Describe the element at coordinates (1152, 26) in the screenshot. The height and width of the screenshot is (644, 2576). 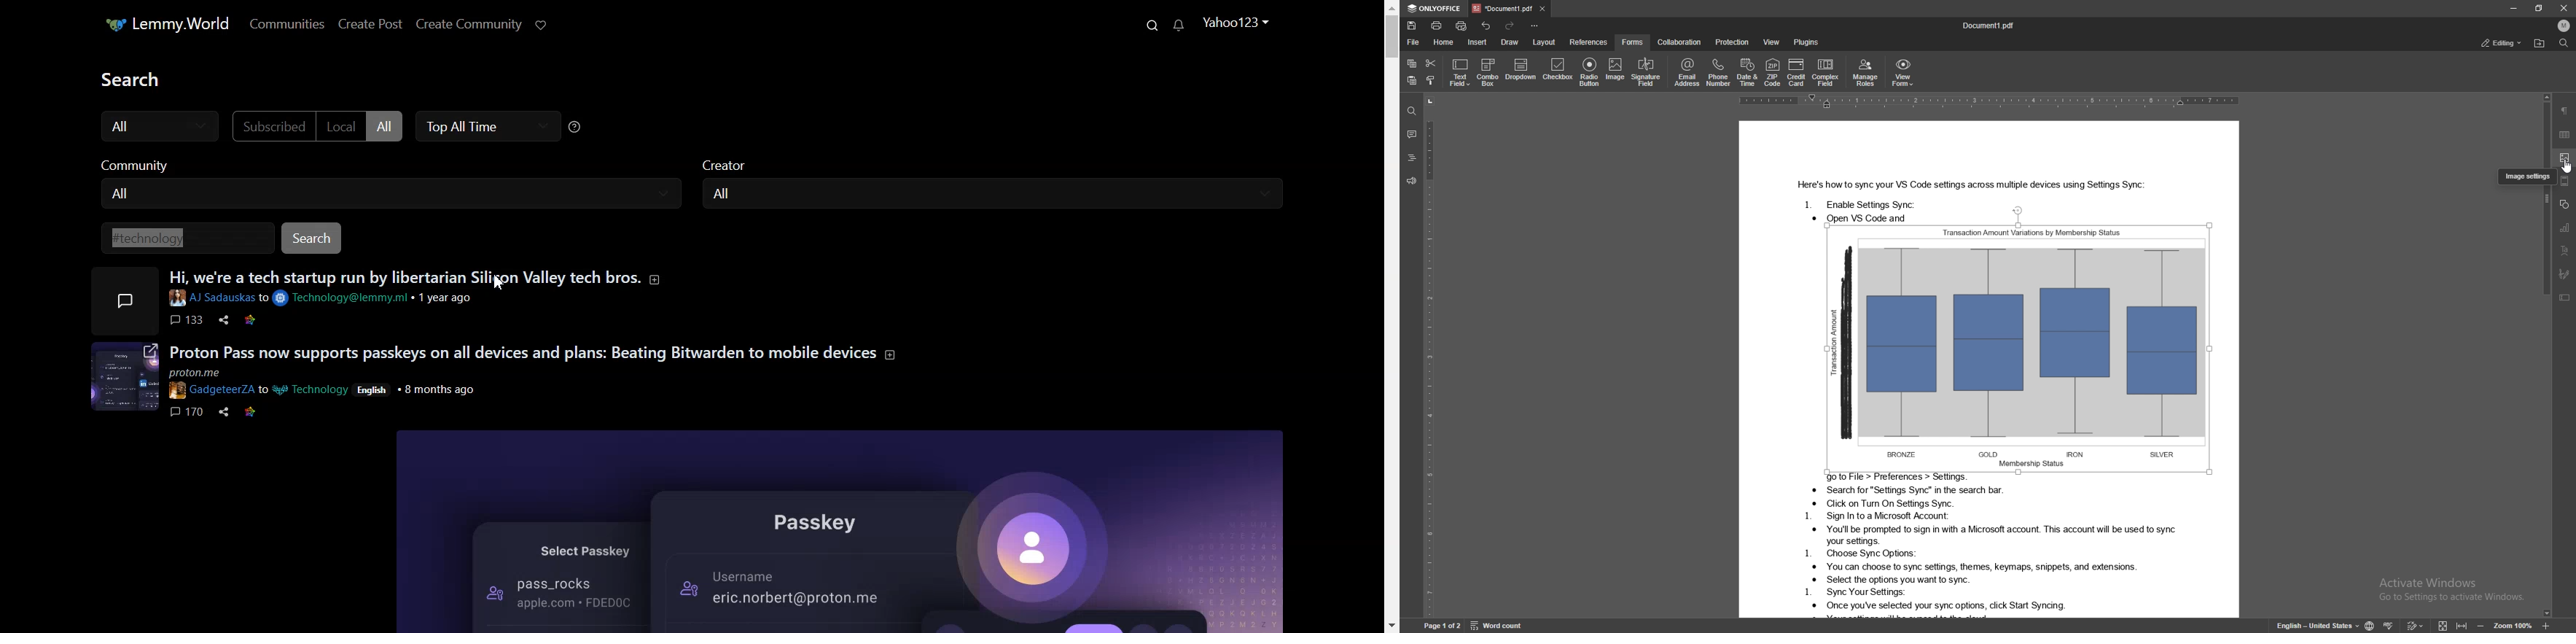
I see `Search` at that location.